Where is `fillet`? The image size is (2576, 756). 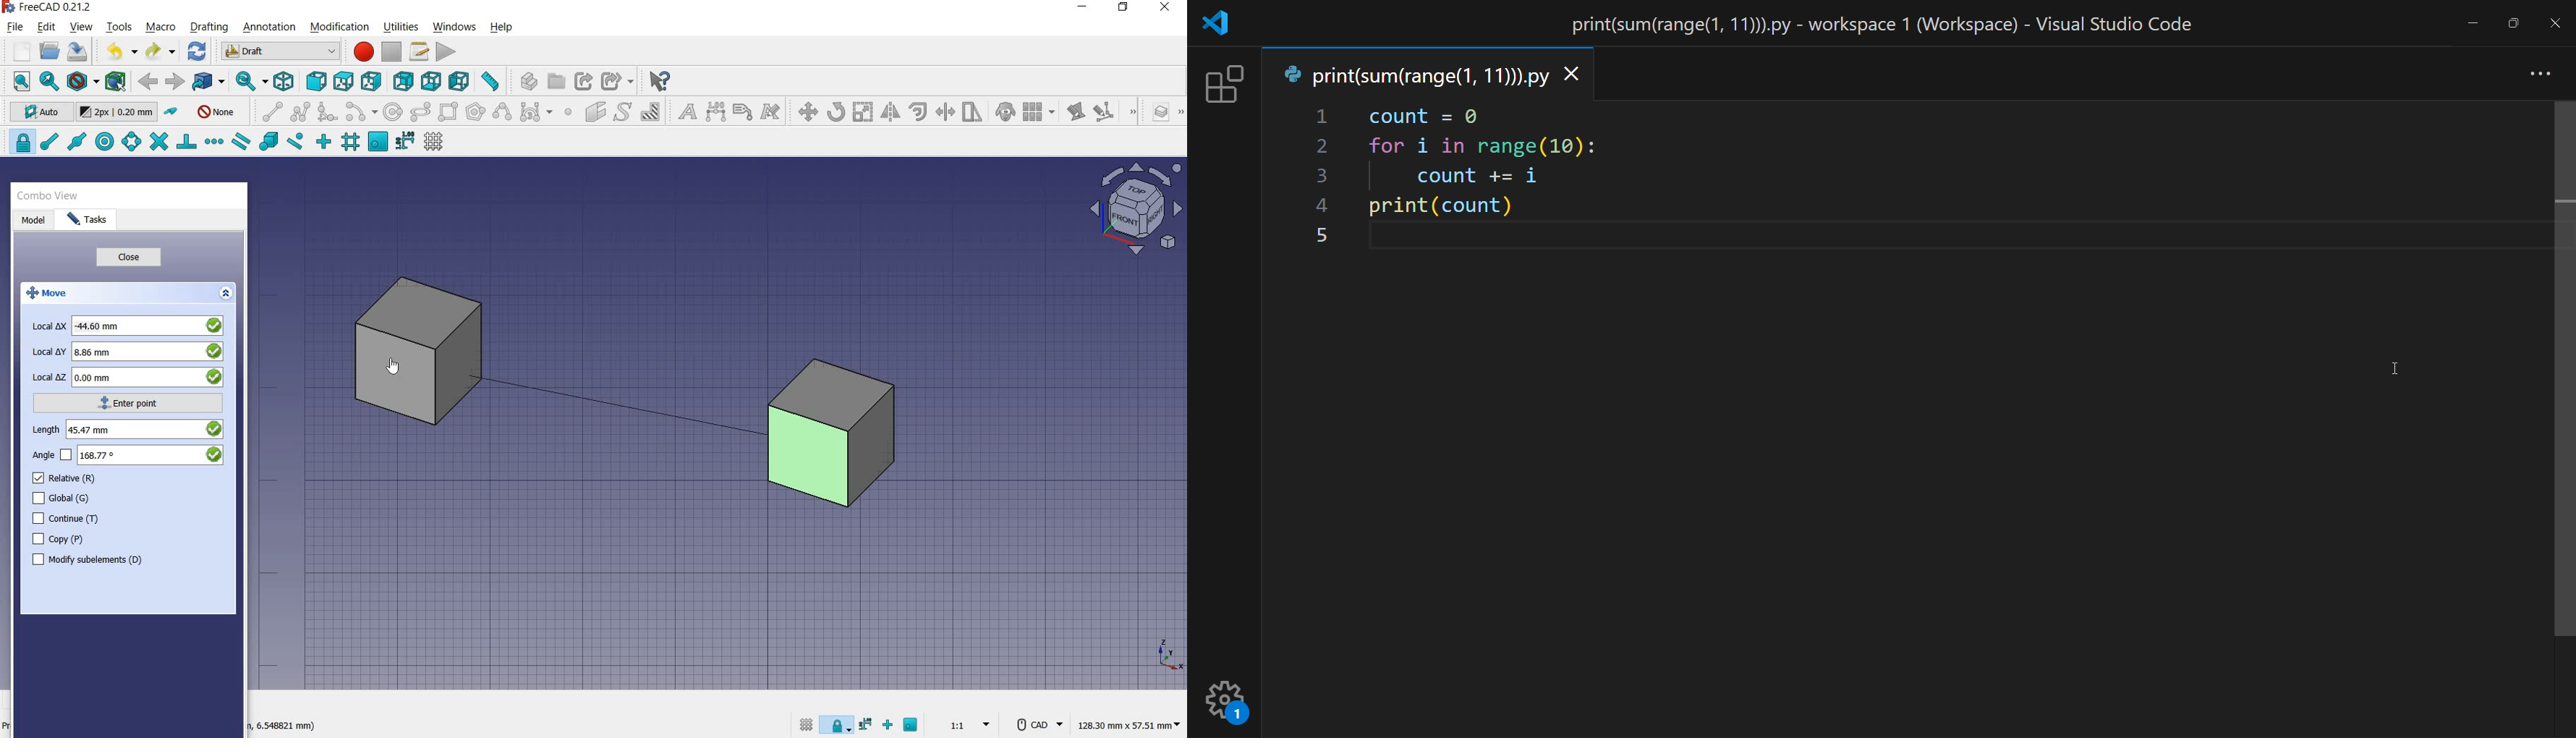
fillet is located at coordinates (327, 111).